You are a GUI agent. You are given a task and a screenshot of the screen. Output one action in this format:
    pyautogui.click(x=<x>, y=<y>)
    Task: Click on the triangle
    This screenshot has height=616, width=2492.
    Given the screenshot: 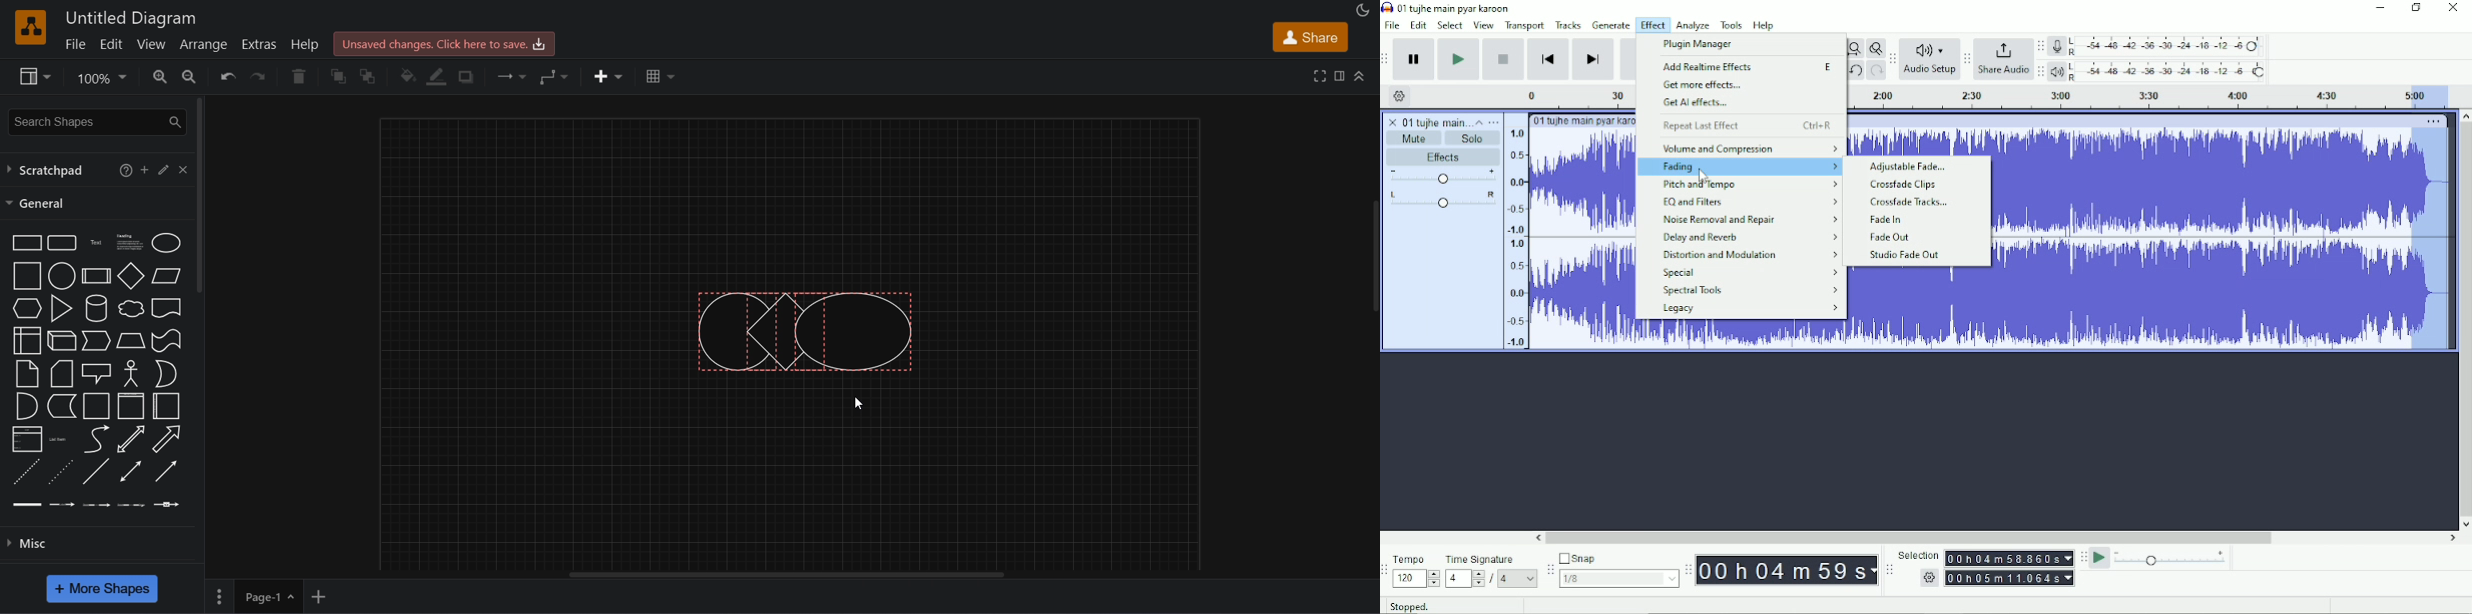 What is the action you would take?
    pyautogui.click(x=60, y=307)
    